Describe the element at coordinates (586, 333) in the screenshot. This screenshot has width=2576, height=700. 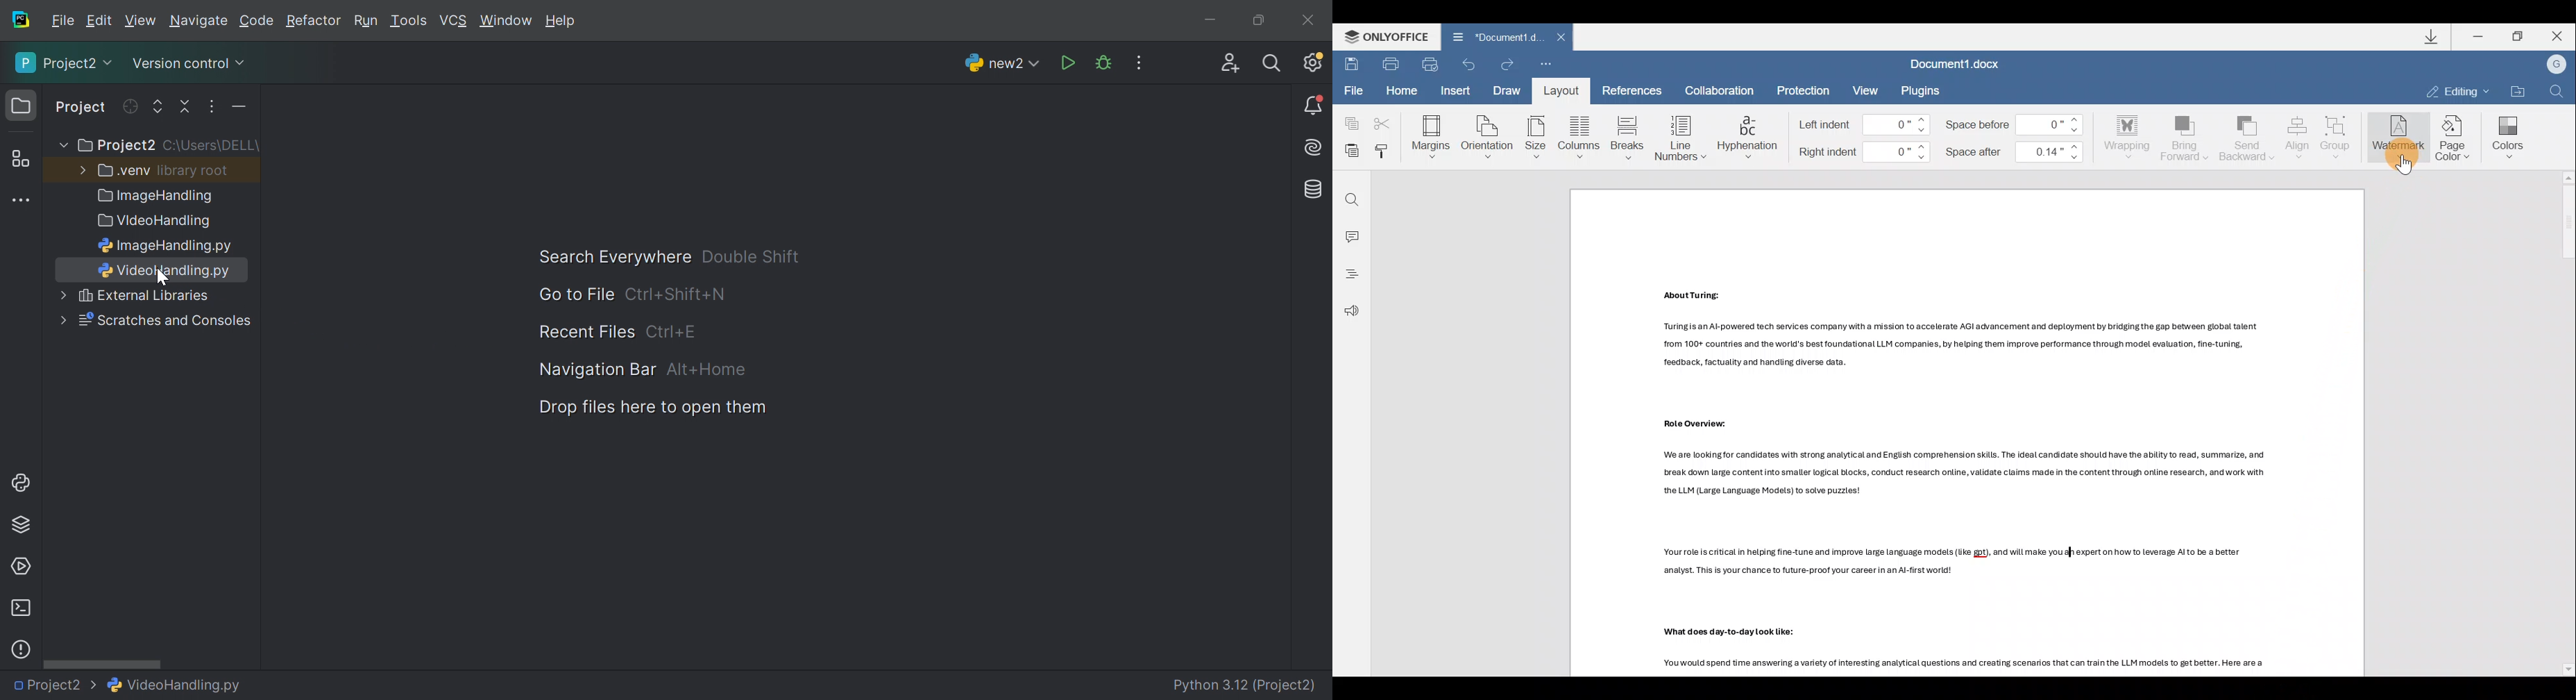
I see `Recent Files` at that location.